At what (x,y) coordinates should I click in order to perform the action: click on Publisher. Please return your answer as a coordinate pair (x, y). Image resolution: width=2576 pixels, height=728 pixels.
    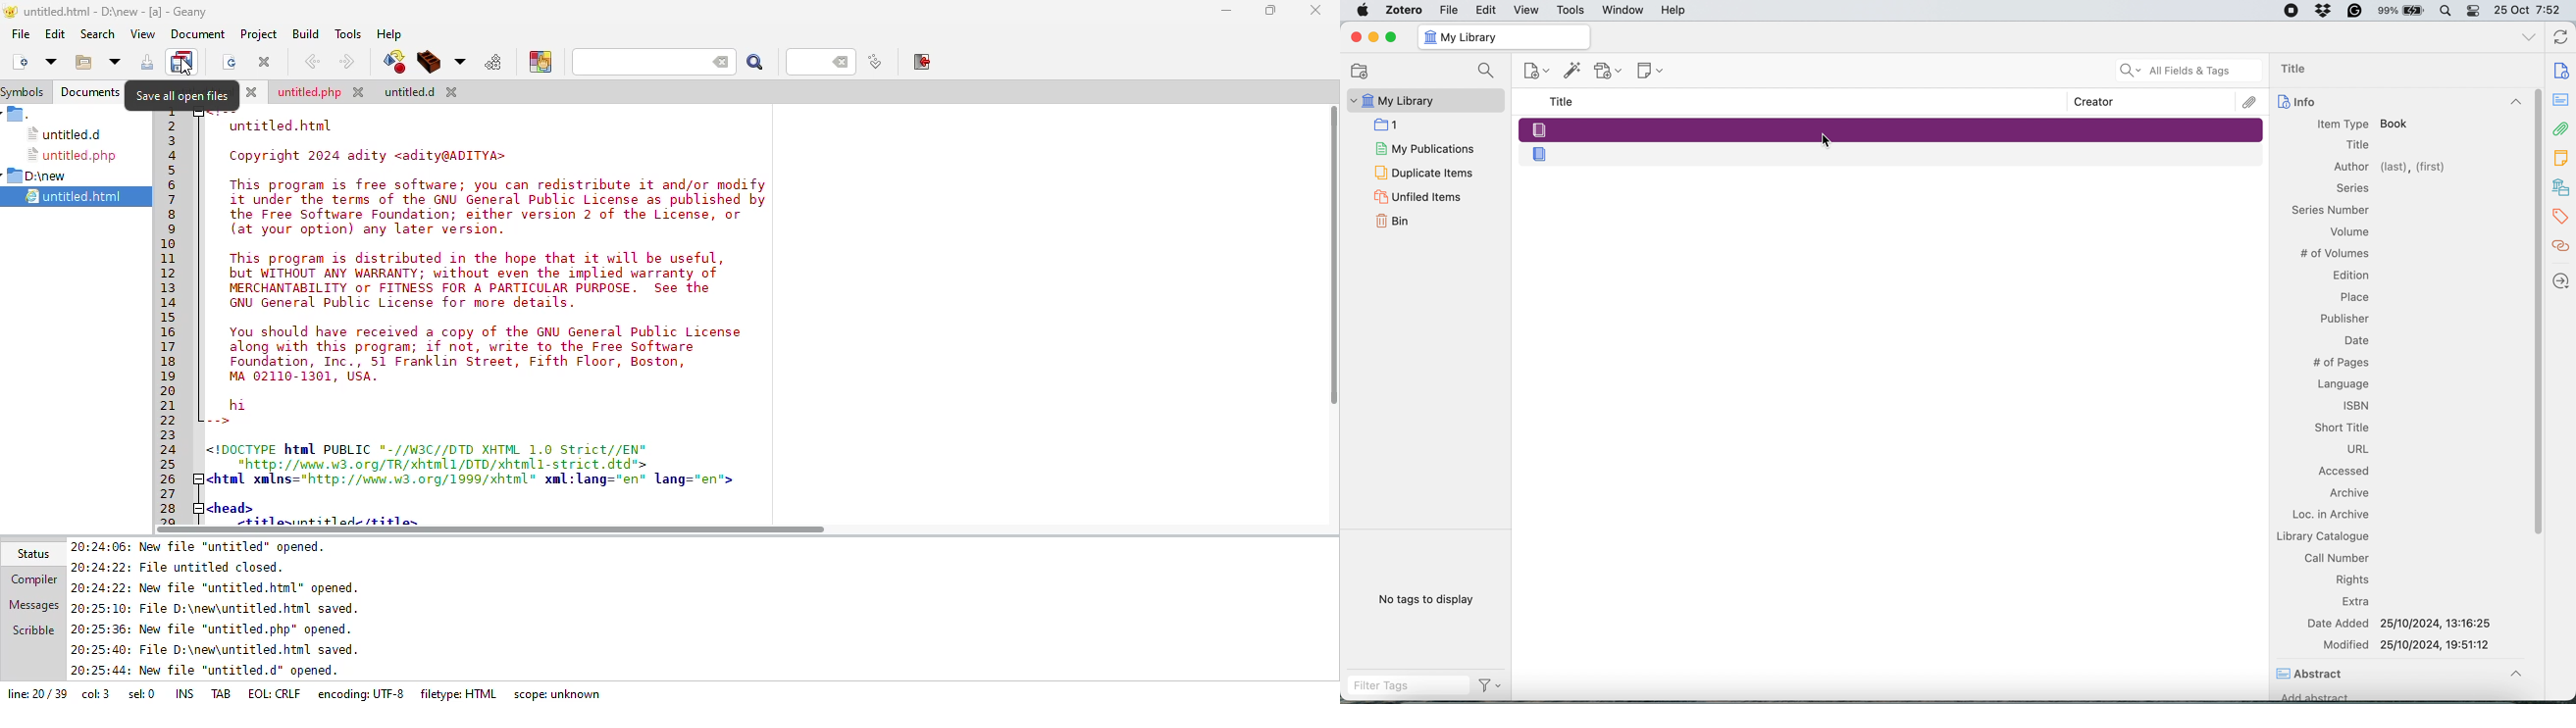
    Looking at the image, I should click on (2346, 319).